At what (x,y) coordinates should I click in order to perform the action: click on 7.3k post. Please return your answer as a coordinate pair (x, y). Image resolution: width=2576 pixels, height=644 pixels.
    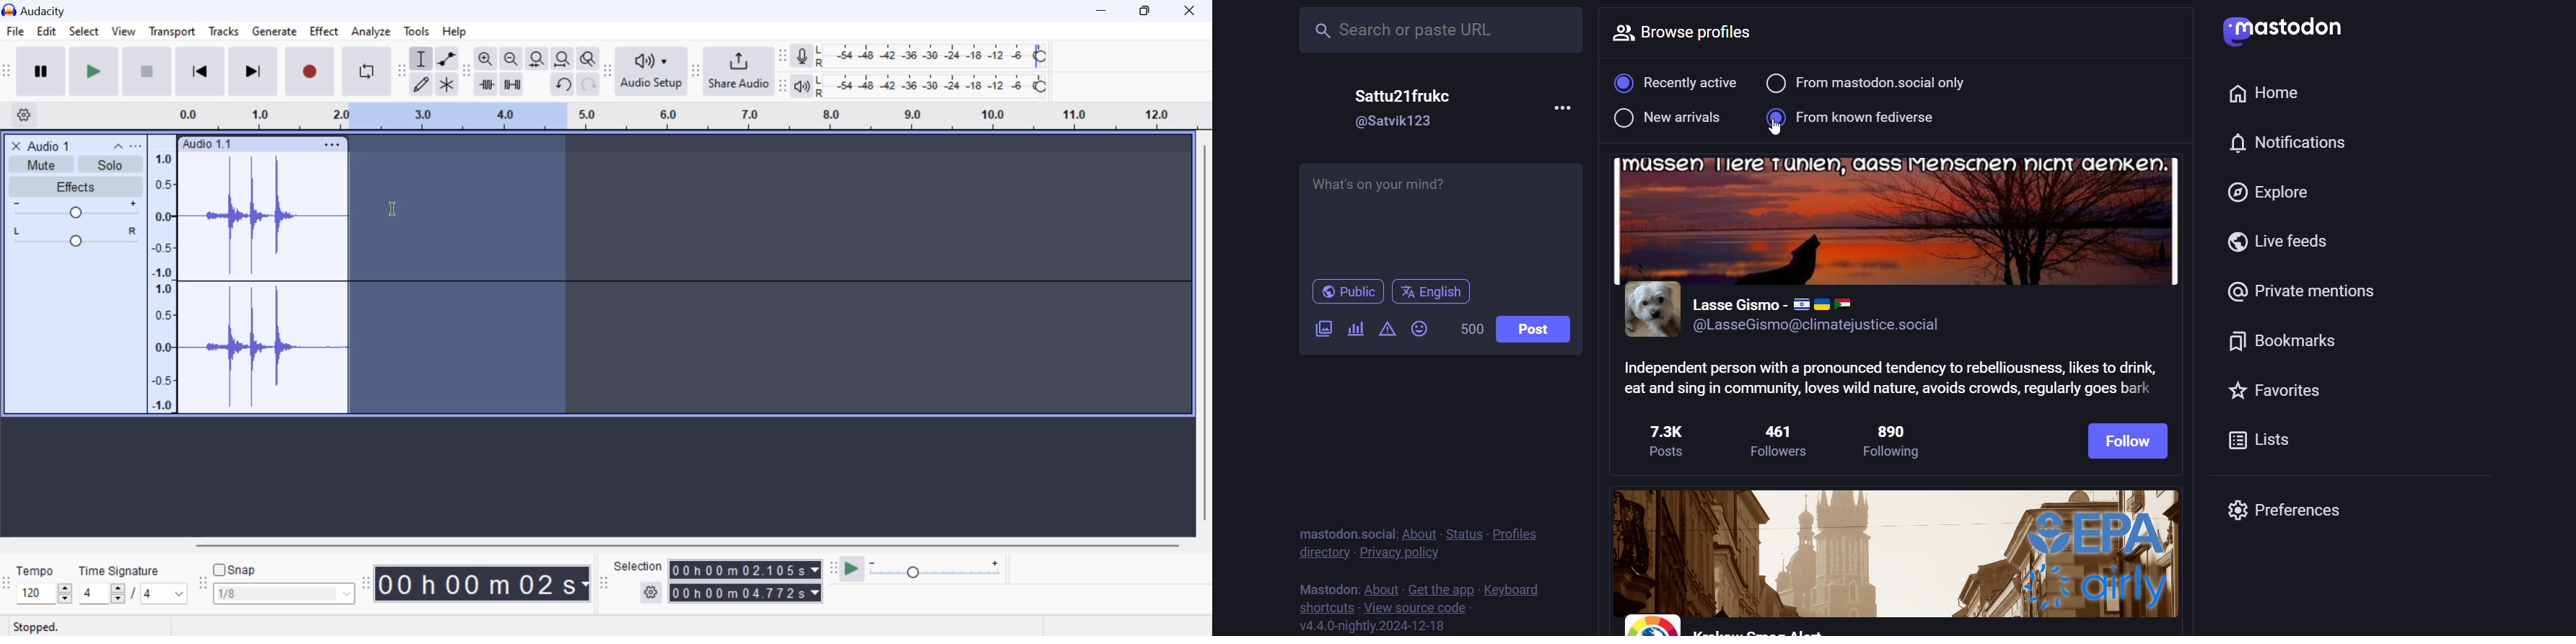
    Looking at the image, I should click on (1665, 443).